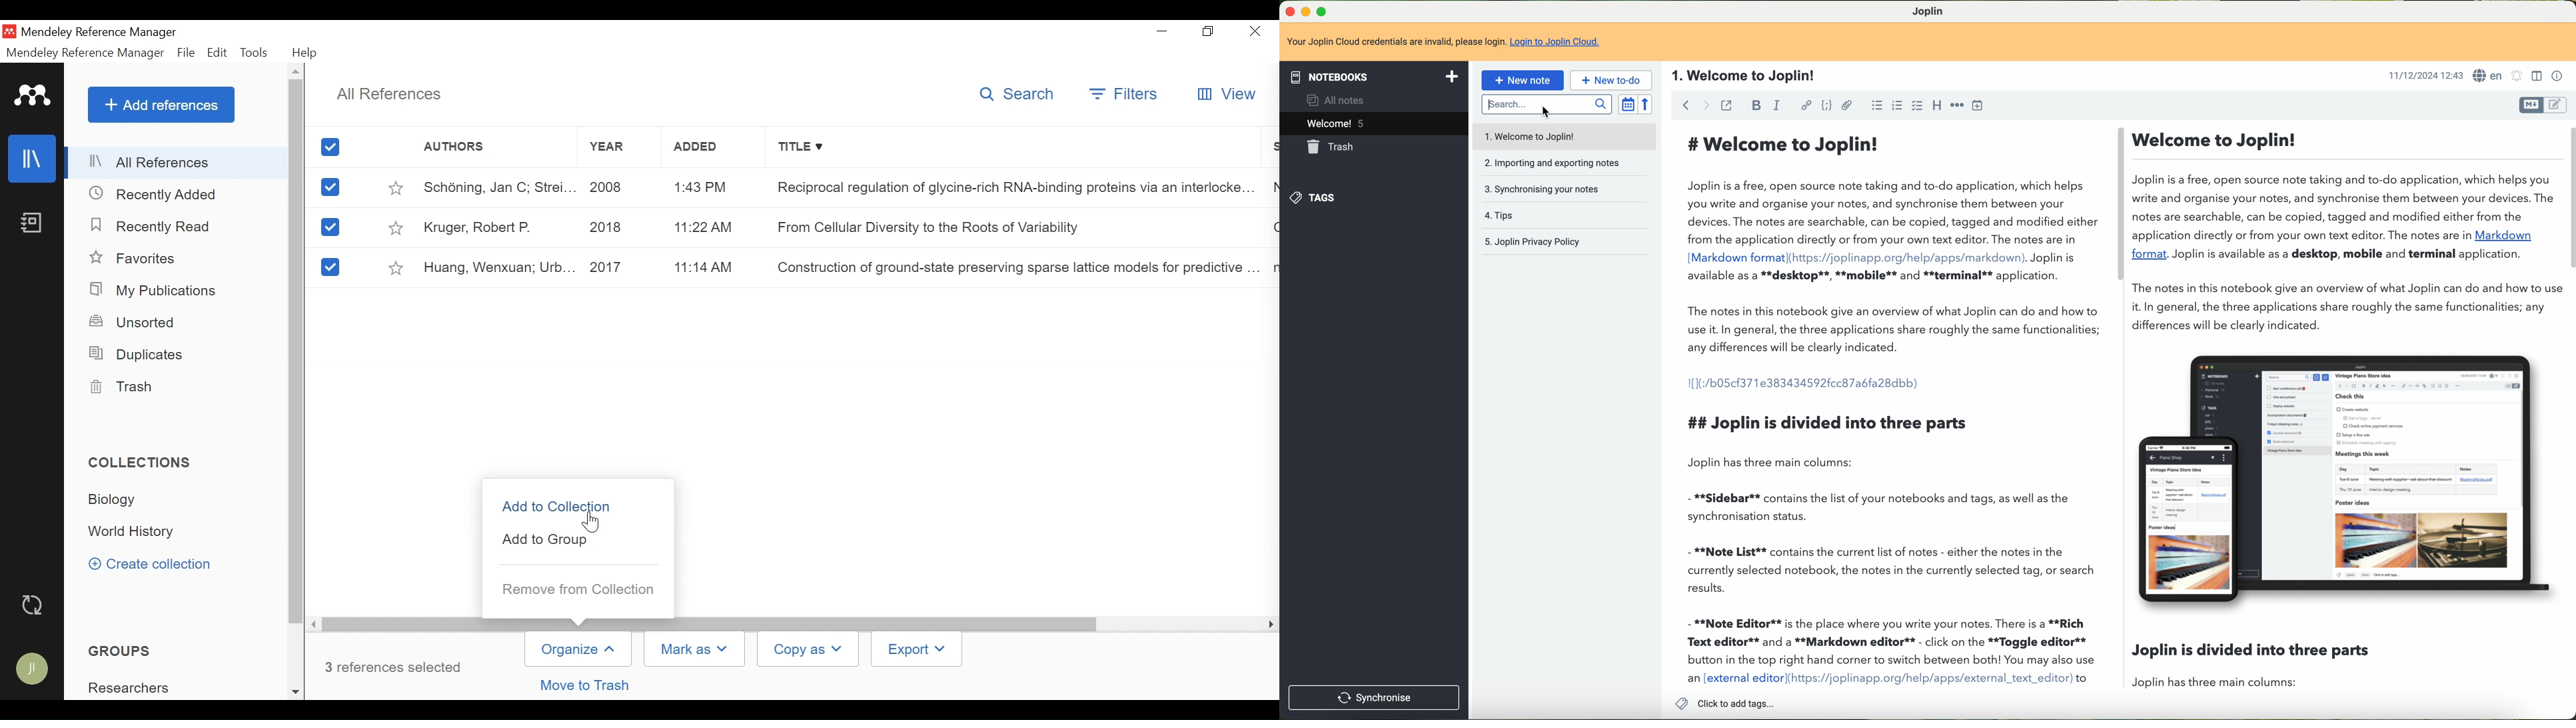 The height and width of the screenshot is (728, 2576). What do you see at coordinates (1956, 105) in the screenshot?
I see `horizontal rule` at bounding box center [1956, 105].